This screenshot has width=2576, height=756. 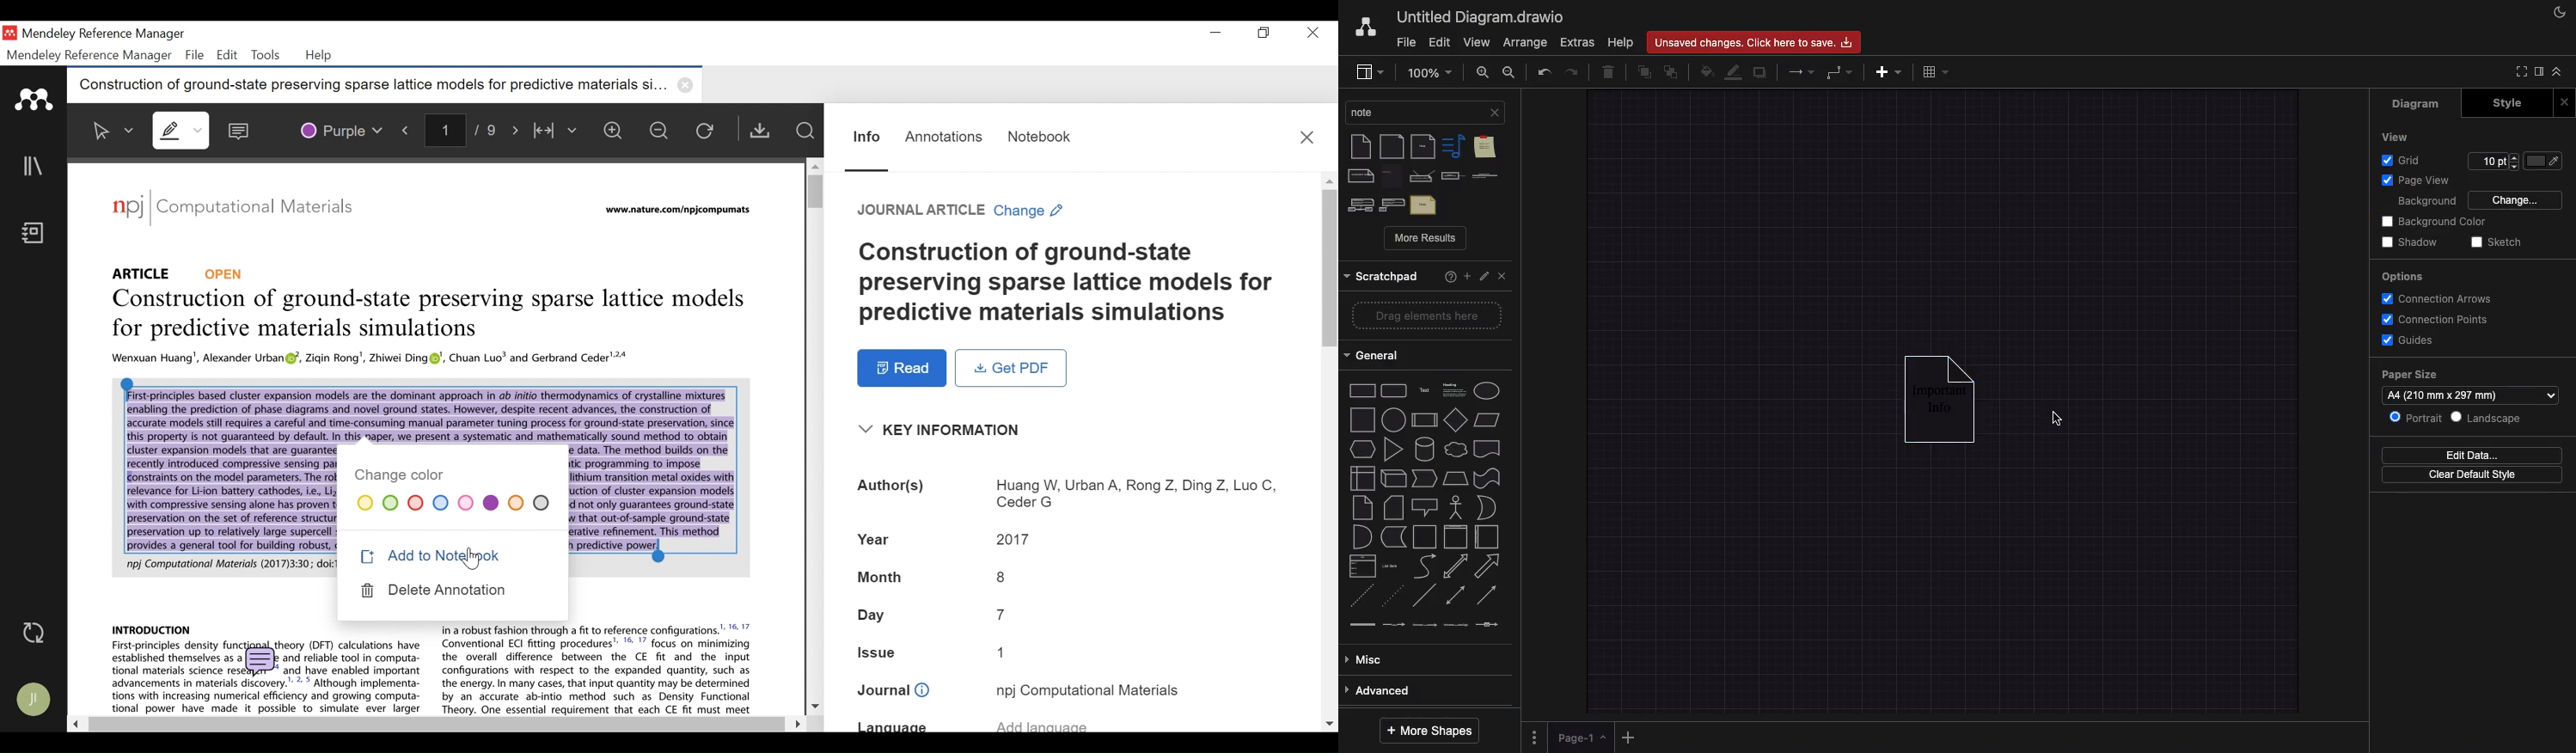 What do you see at coordinates (1330, 267) in the screenshot?
I see `Vertical Scroll bar` at bounding box center [1330, 267].